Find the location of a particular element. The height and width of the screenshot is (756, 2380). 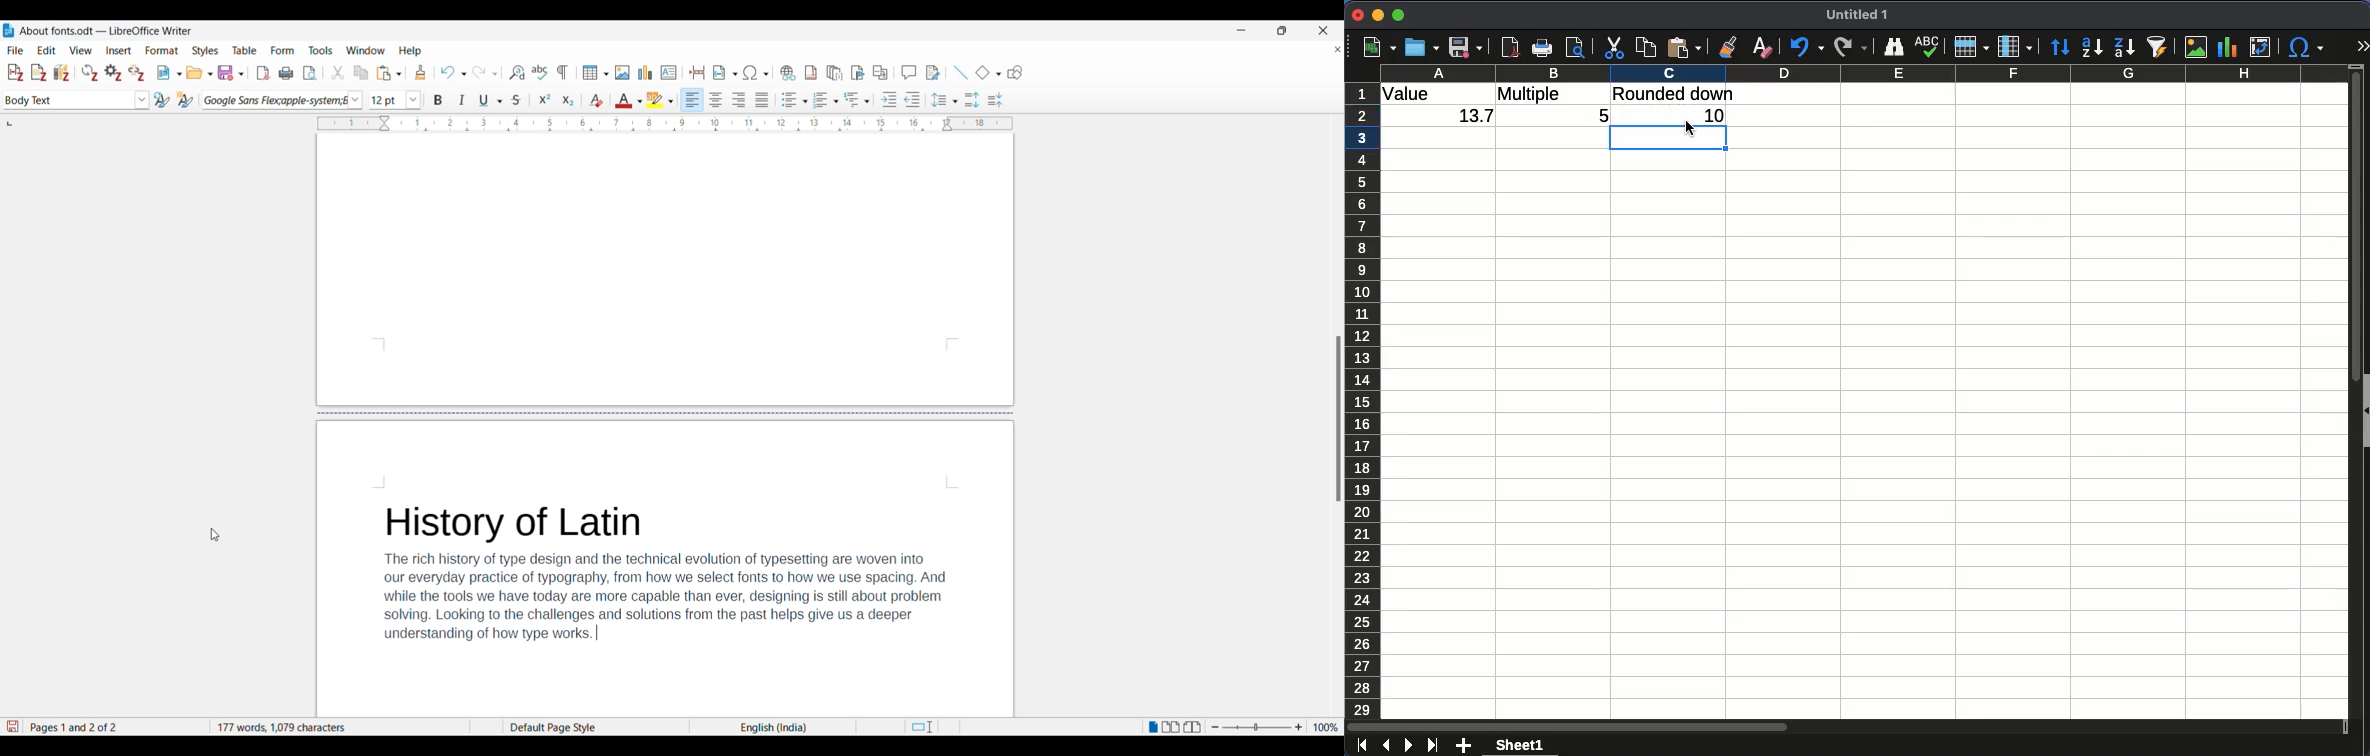

spell check is located at coordinates (1929, 46).